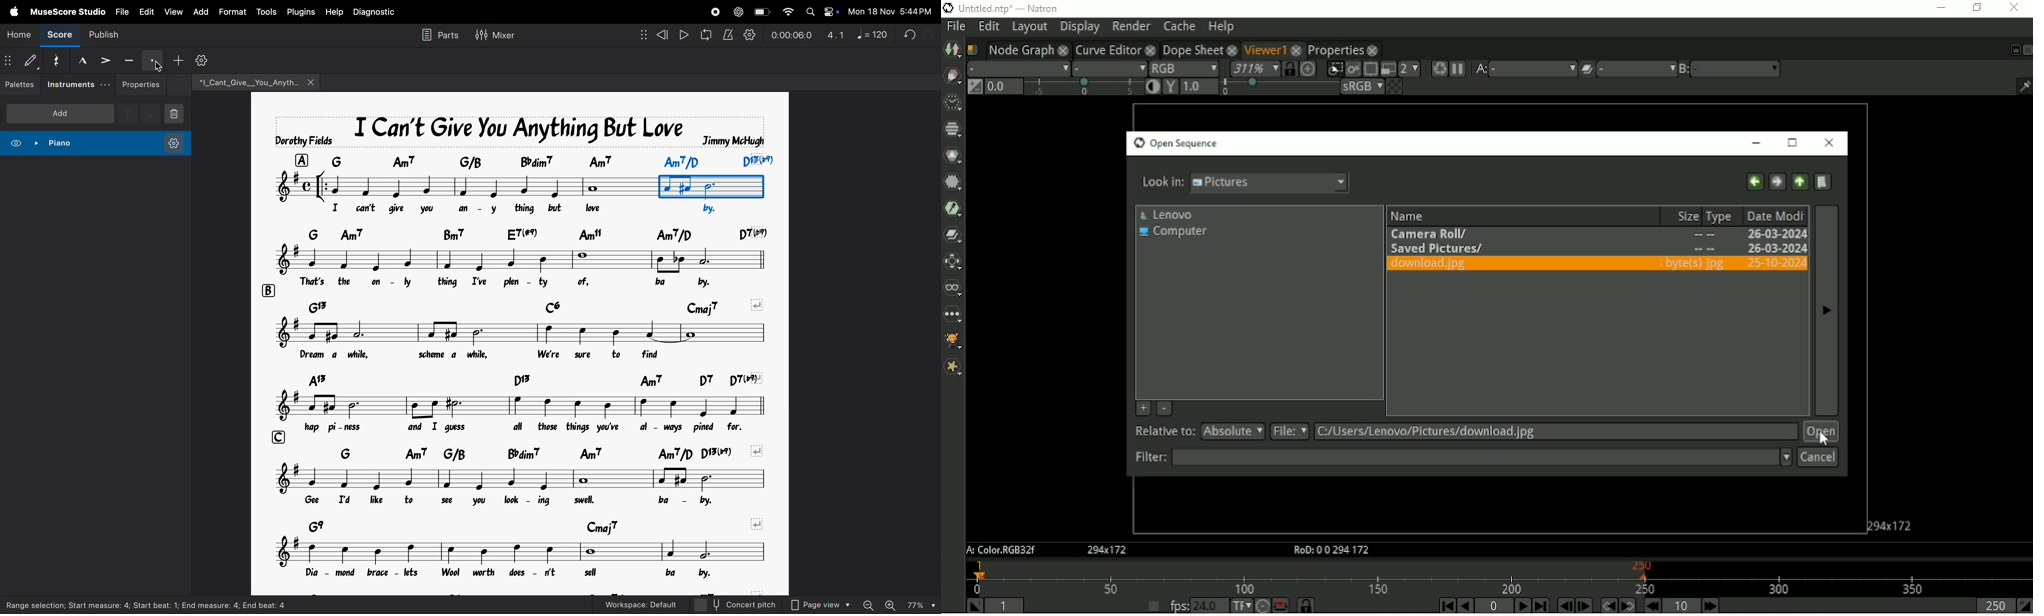 The width and height of the screenshot is (2044, 616). What do you see at coordinates (550, 161) in the screenshot?
I see `chord symbol` at bounding box center [550, 161].